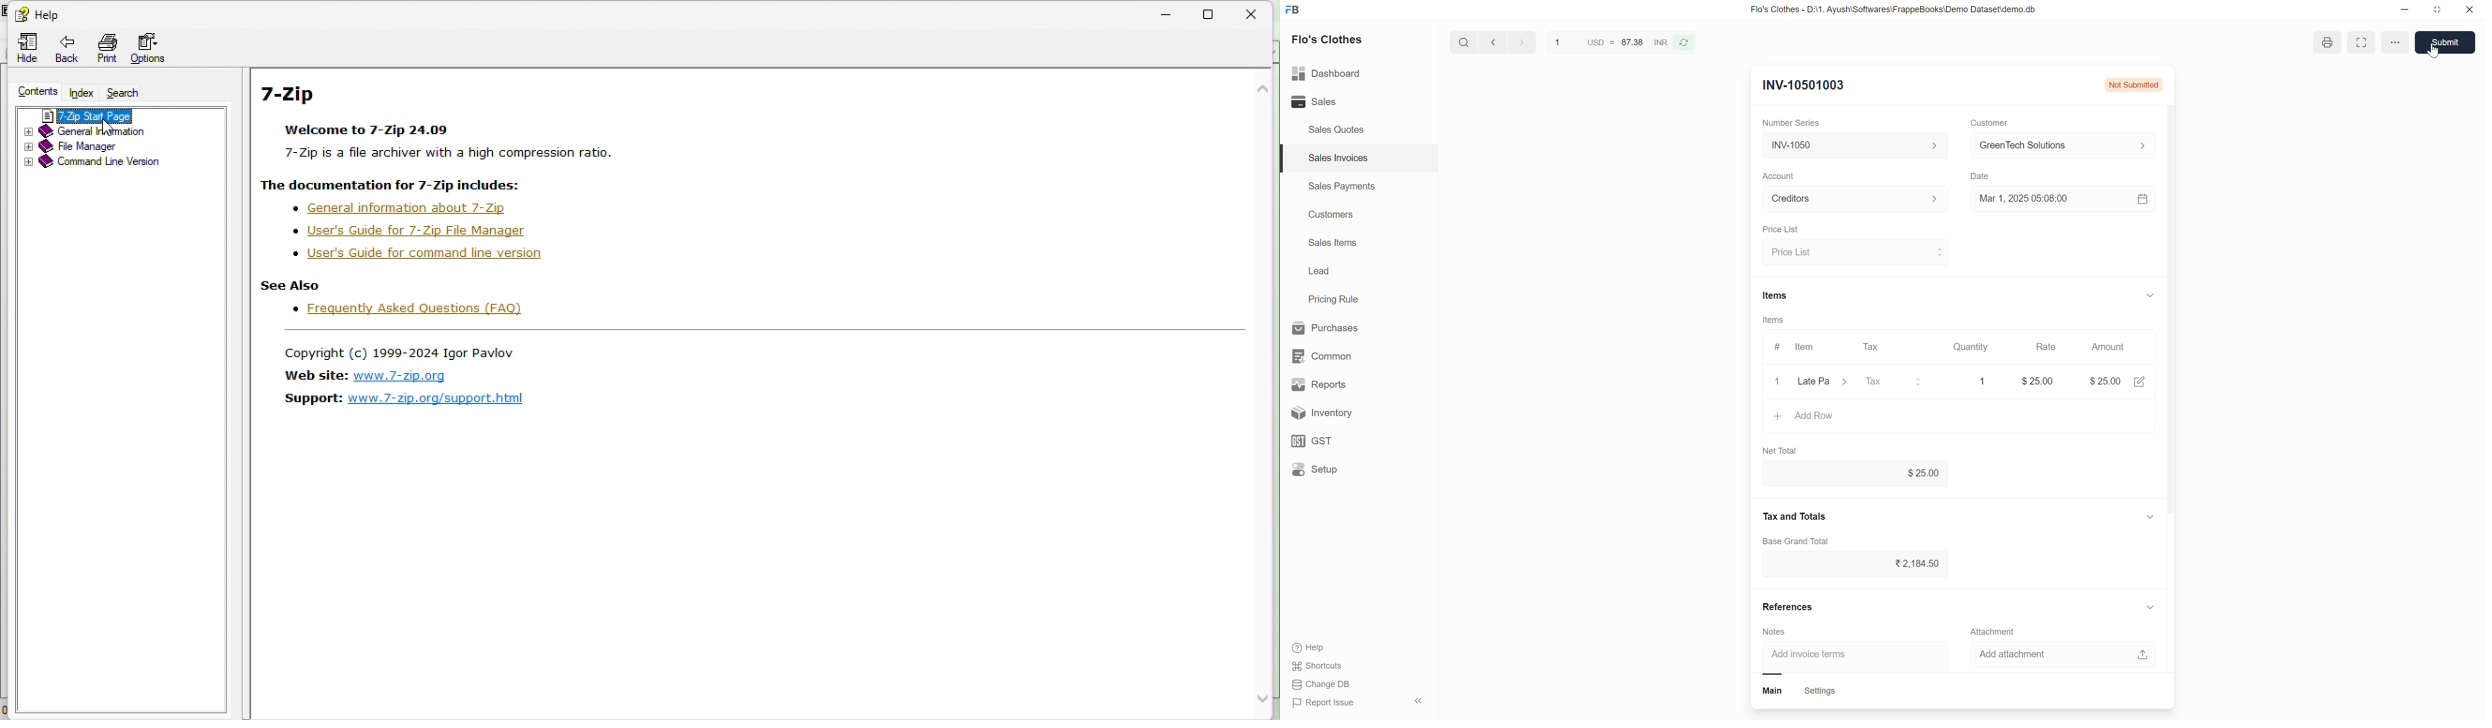  What do you see at coordinates (2066, 656) in the screenshot?
I see `add attachment ` at bounding box center [2066, 656].